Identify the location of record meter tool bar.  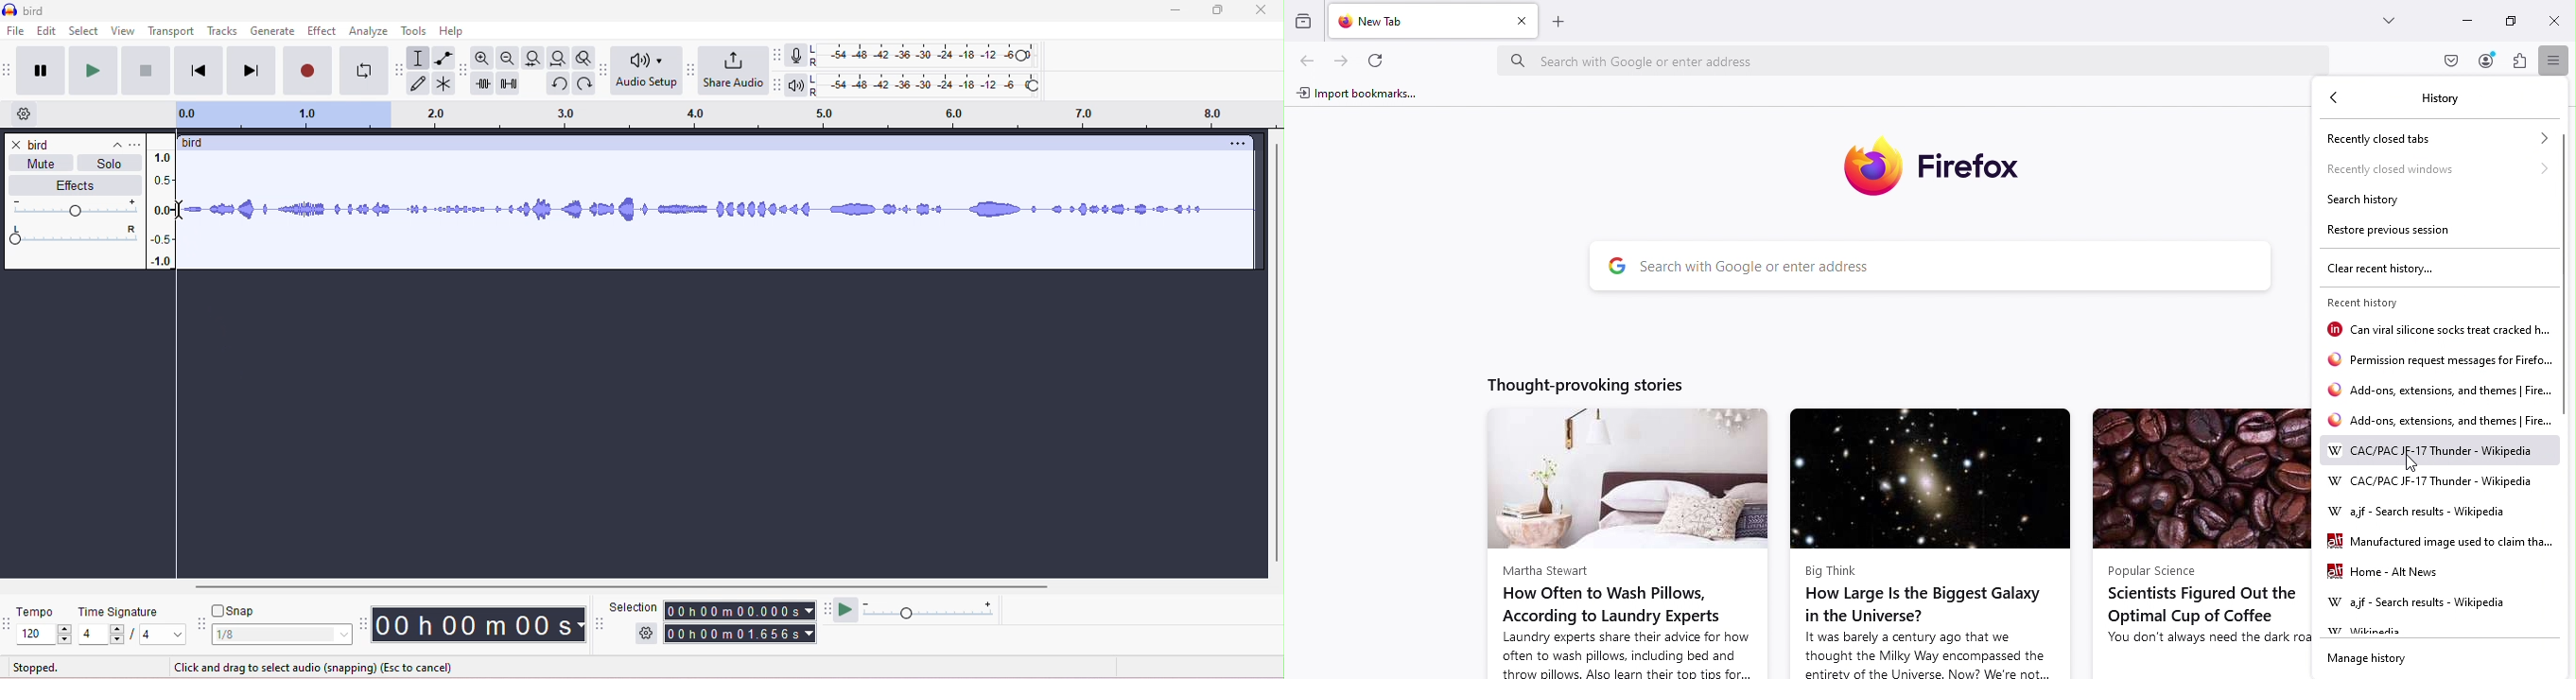
(781, 55).